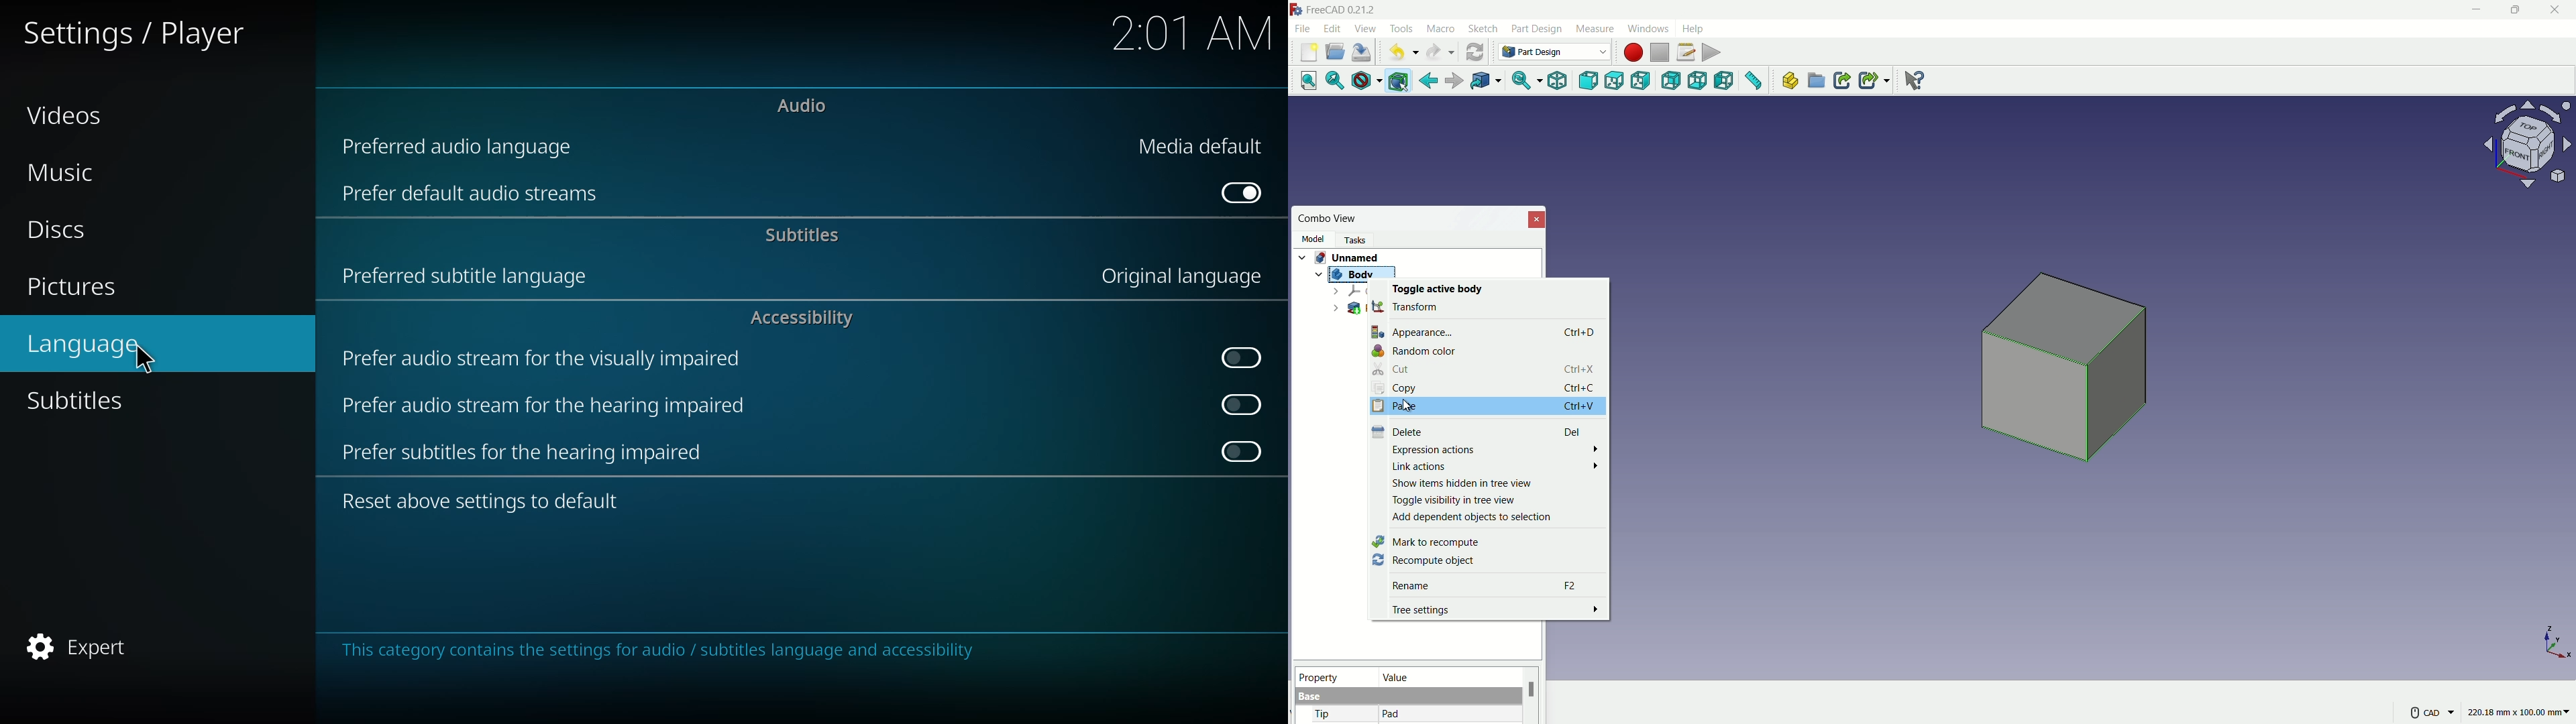 This screenshot has height=728, width=2576. What do you see at coordinates (542, 359) in the screenshot?
I see `prefer audio stream for visually impaired` at bounding box center [542, 359].